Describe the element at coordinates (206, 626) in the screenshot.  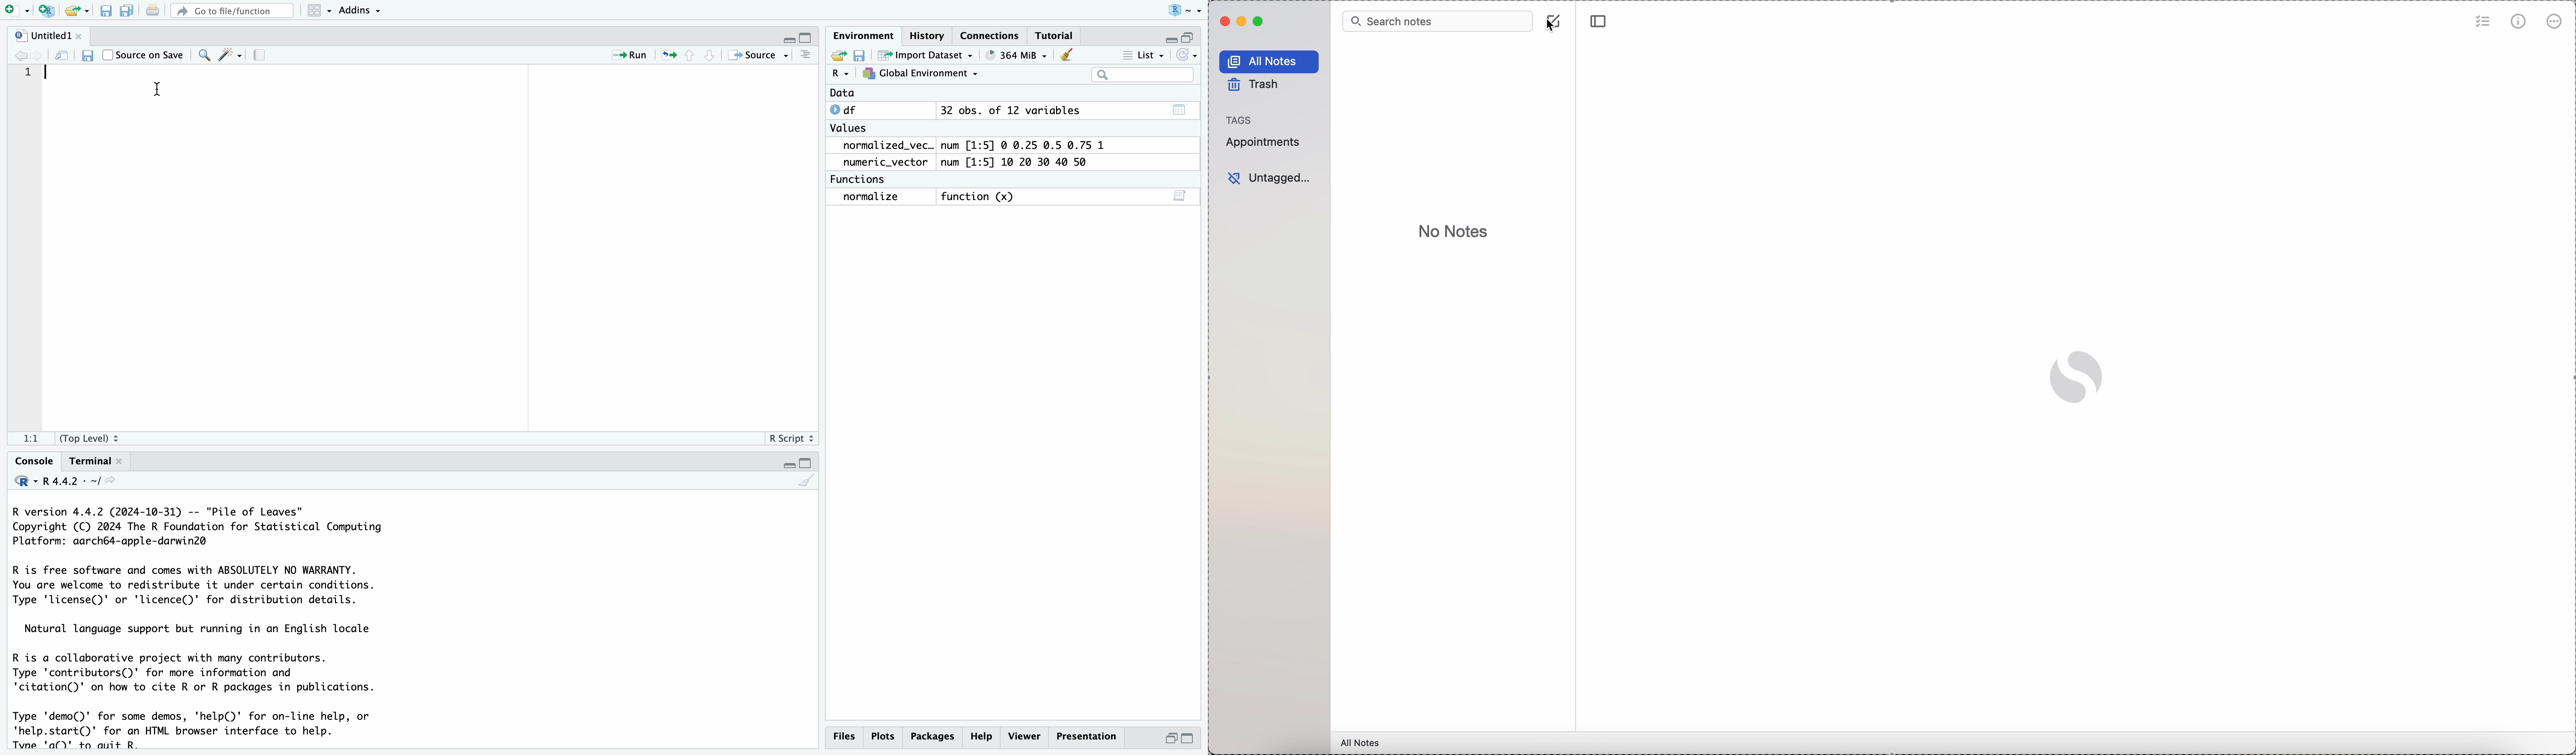
I see `Code` at that location.